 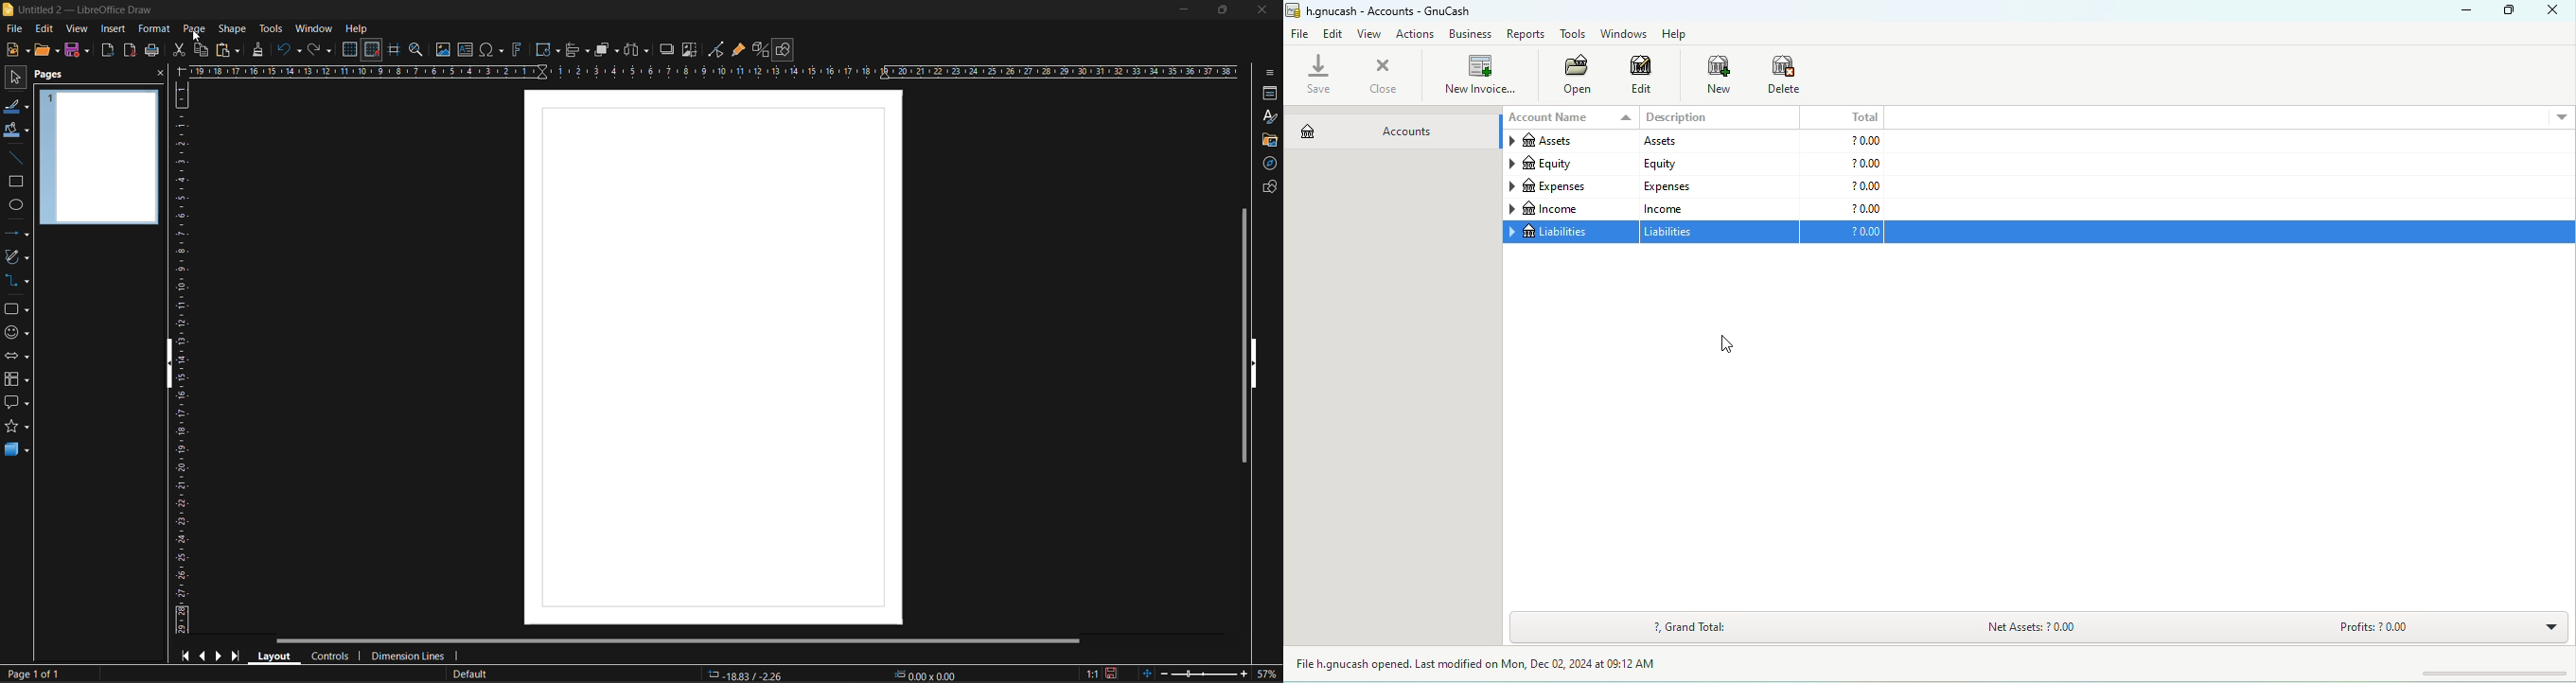 What do you see at coordinates (232, 28) in the screenshot?
I see `shape` at bounding box center [232, 28].